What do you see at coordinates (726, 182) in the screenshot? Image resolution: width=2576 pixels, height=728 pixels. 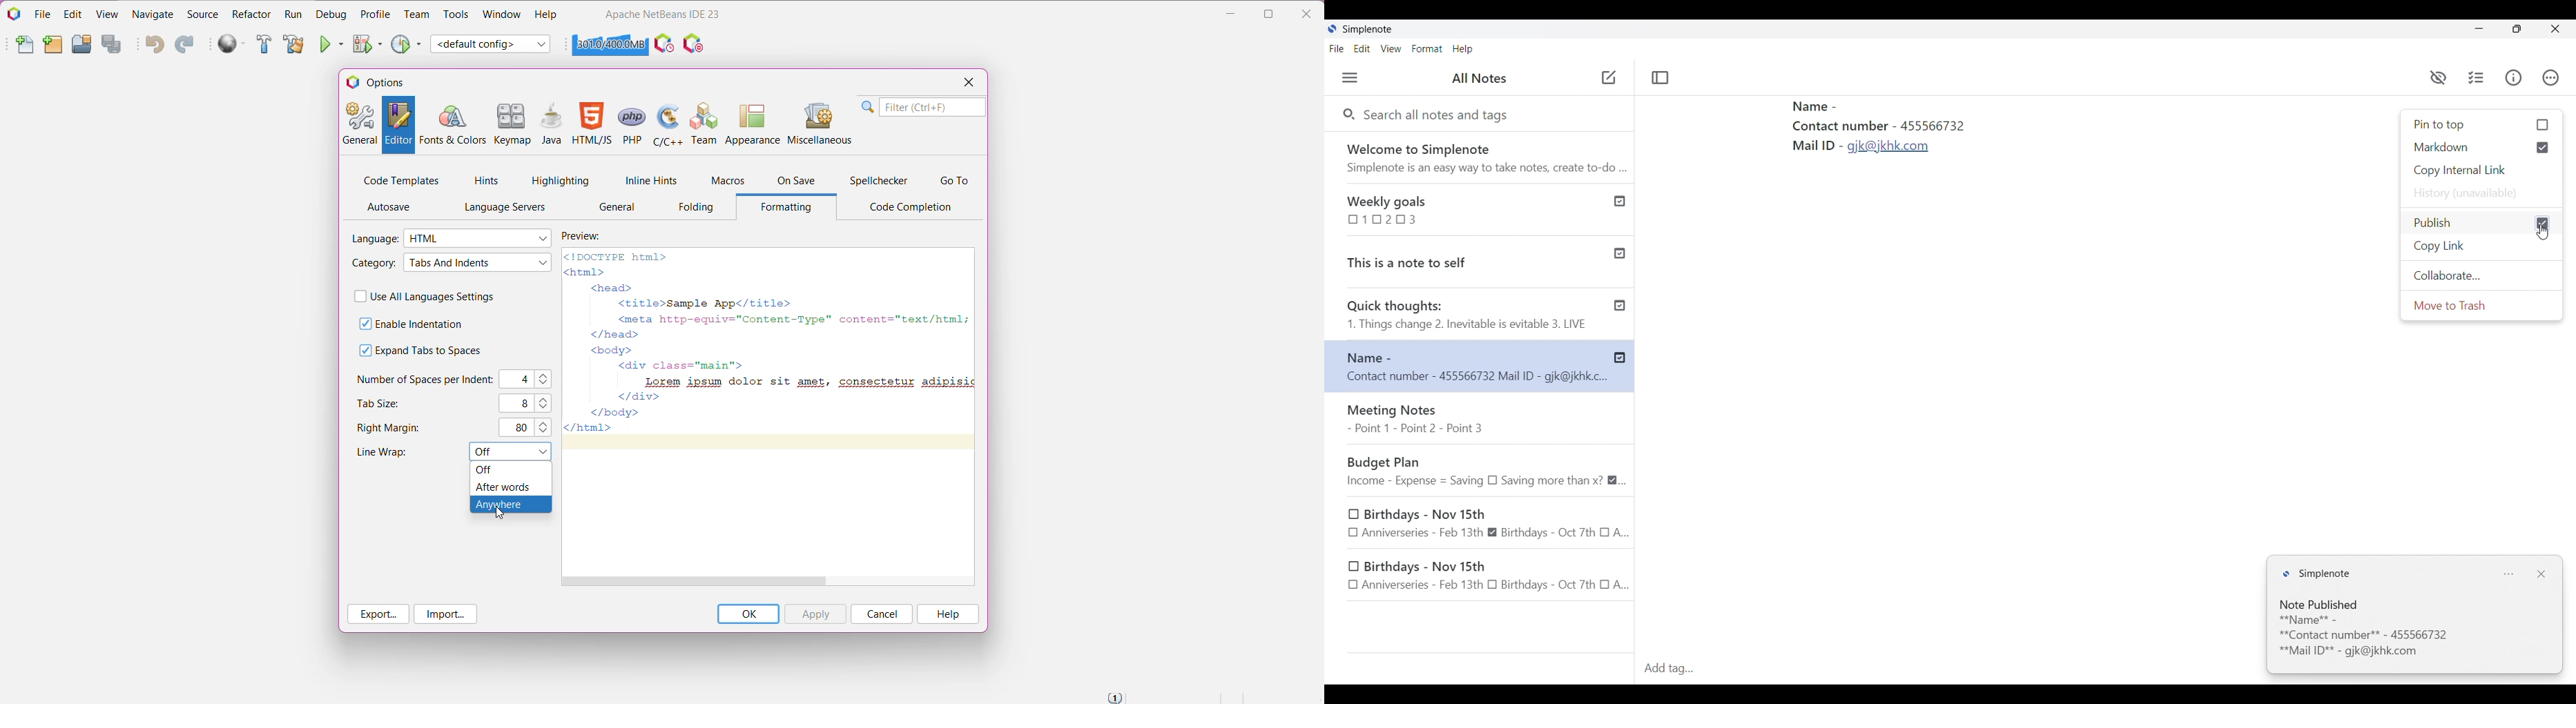 I see `Macros` at bounding box center [726, 182].